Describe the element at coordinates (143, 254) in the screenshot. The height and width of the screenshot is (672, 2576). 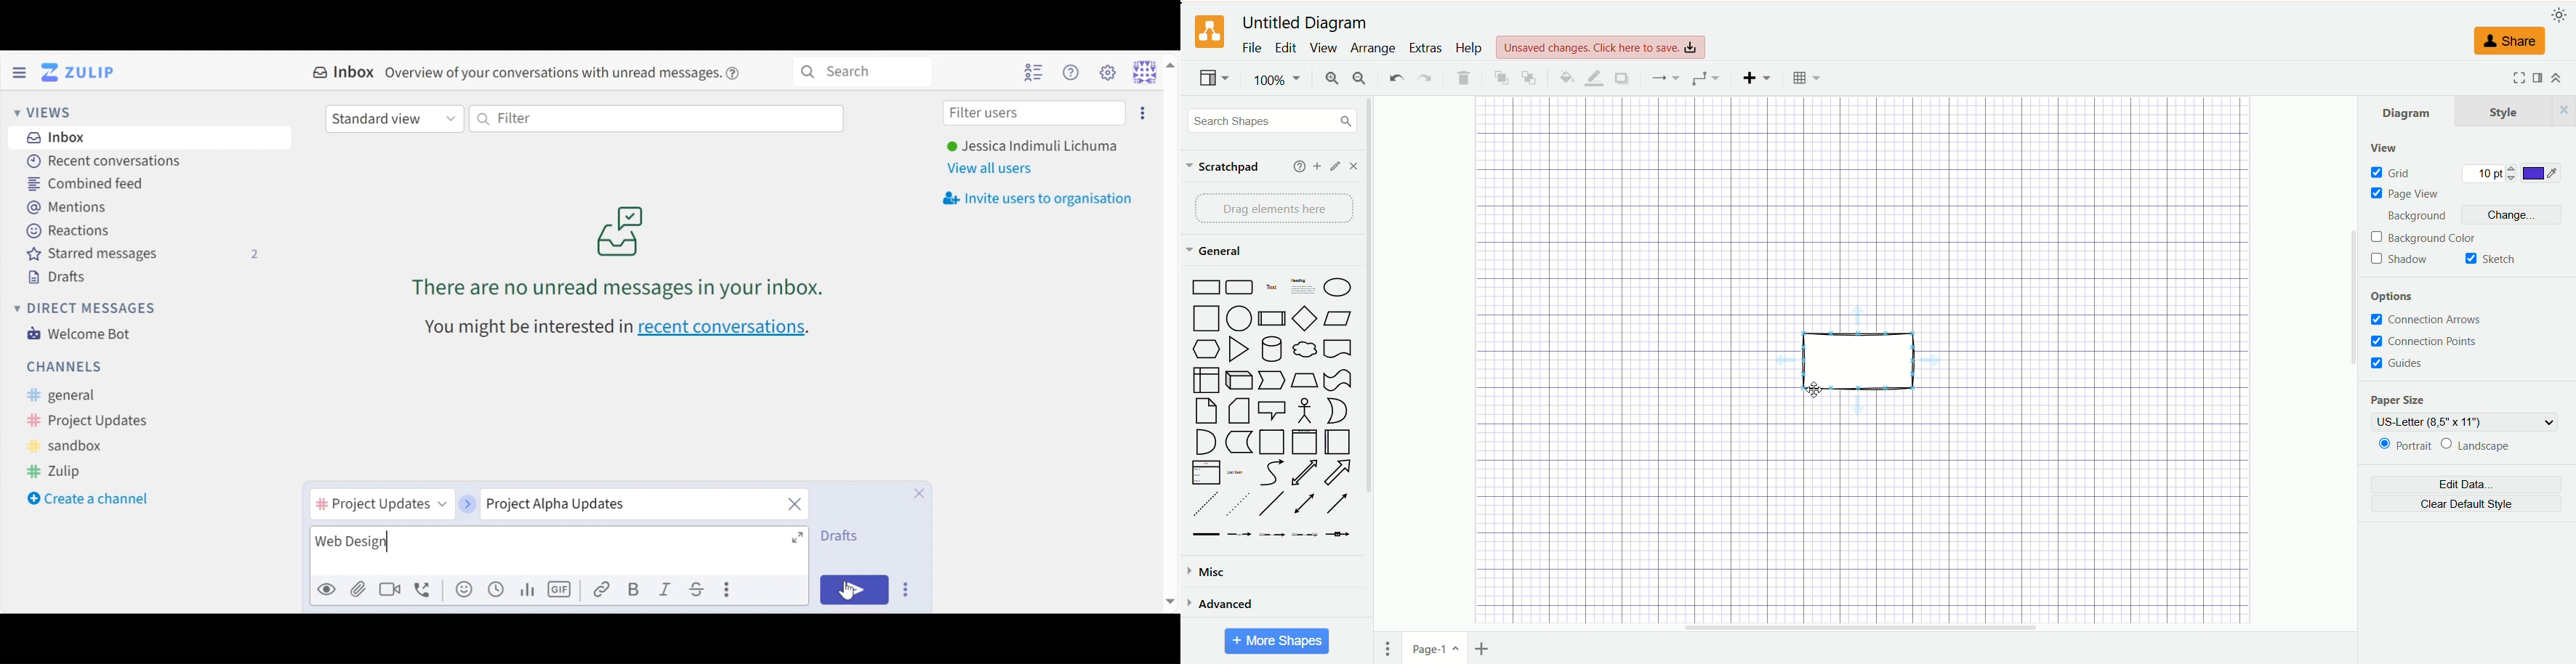
I see `Starred messages` at that location.